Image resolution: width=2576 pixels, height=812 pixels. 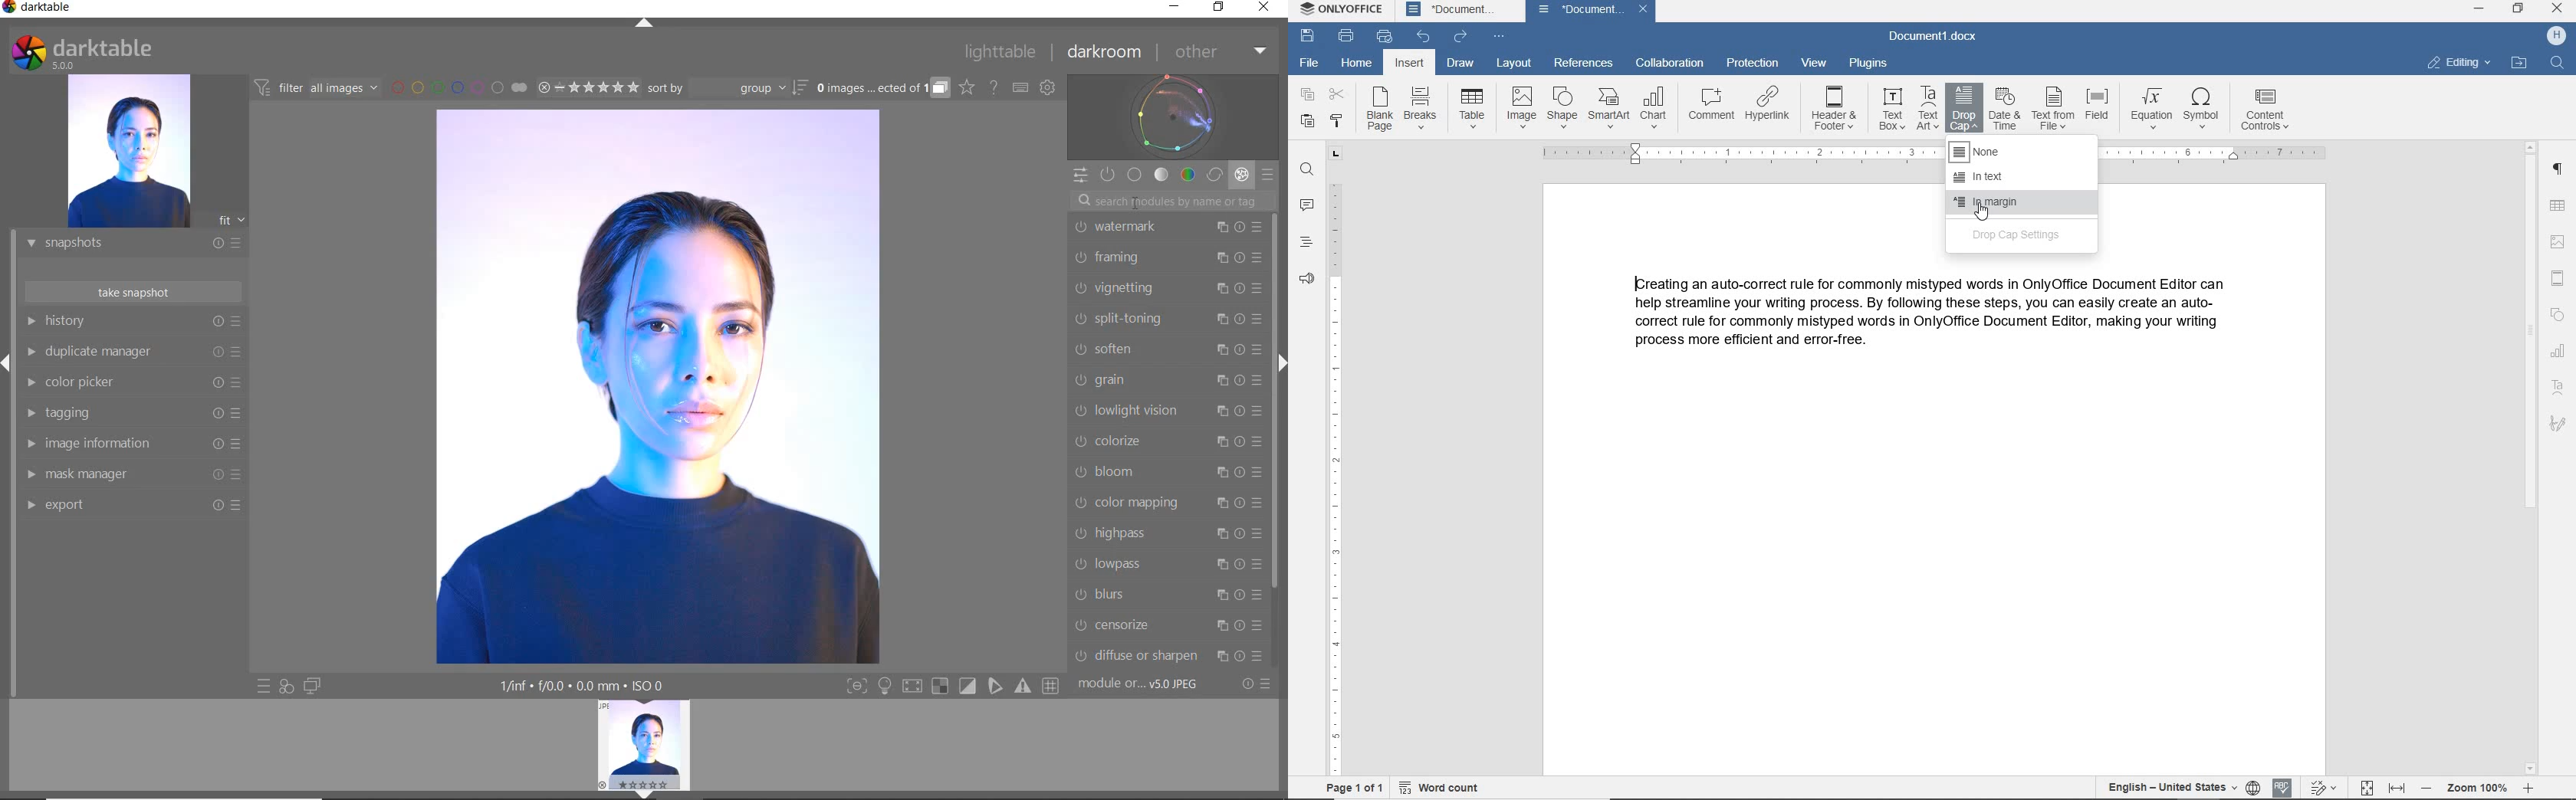 What do you see at coordinates (317, 90) in the screenshot?
I see `FILTER IMAGES BASED ON THEIR MODULE ORDER` at bounding box center [317, 90].